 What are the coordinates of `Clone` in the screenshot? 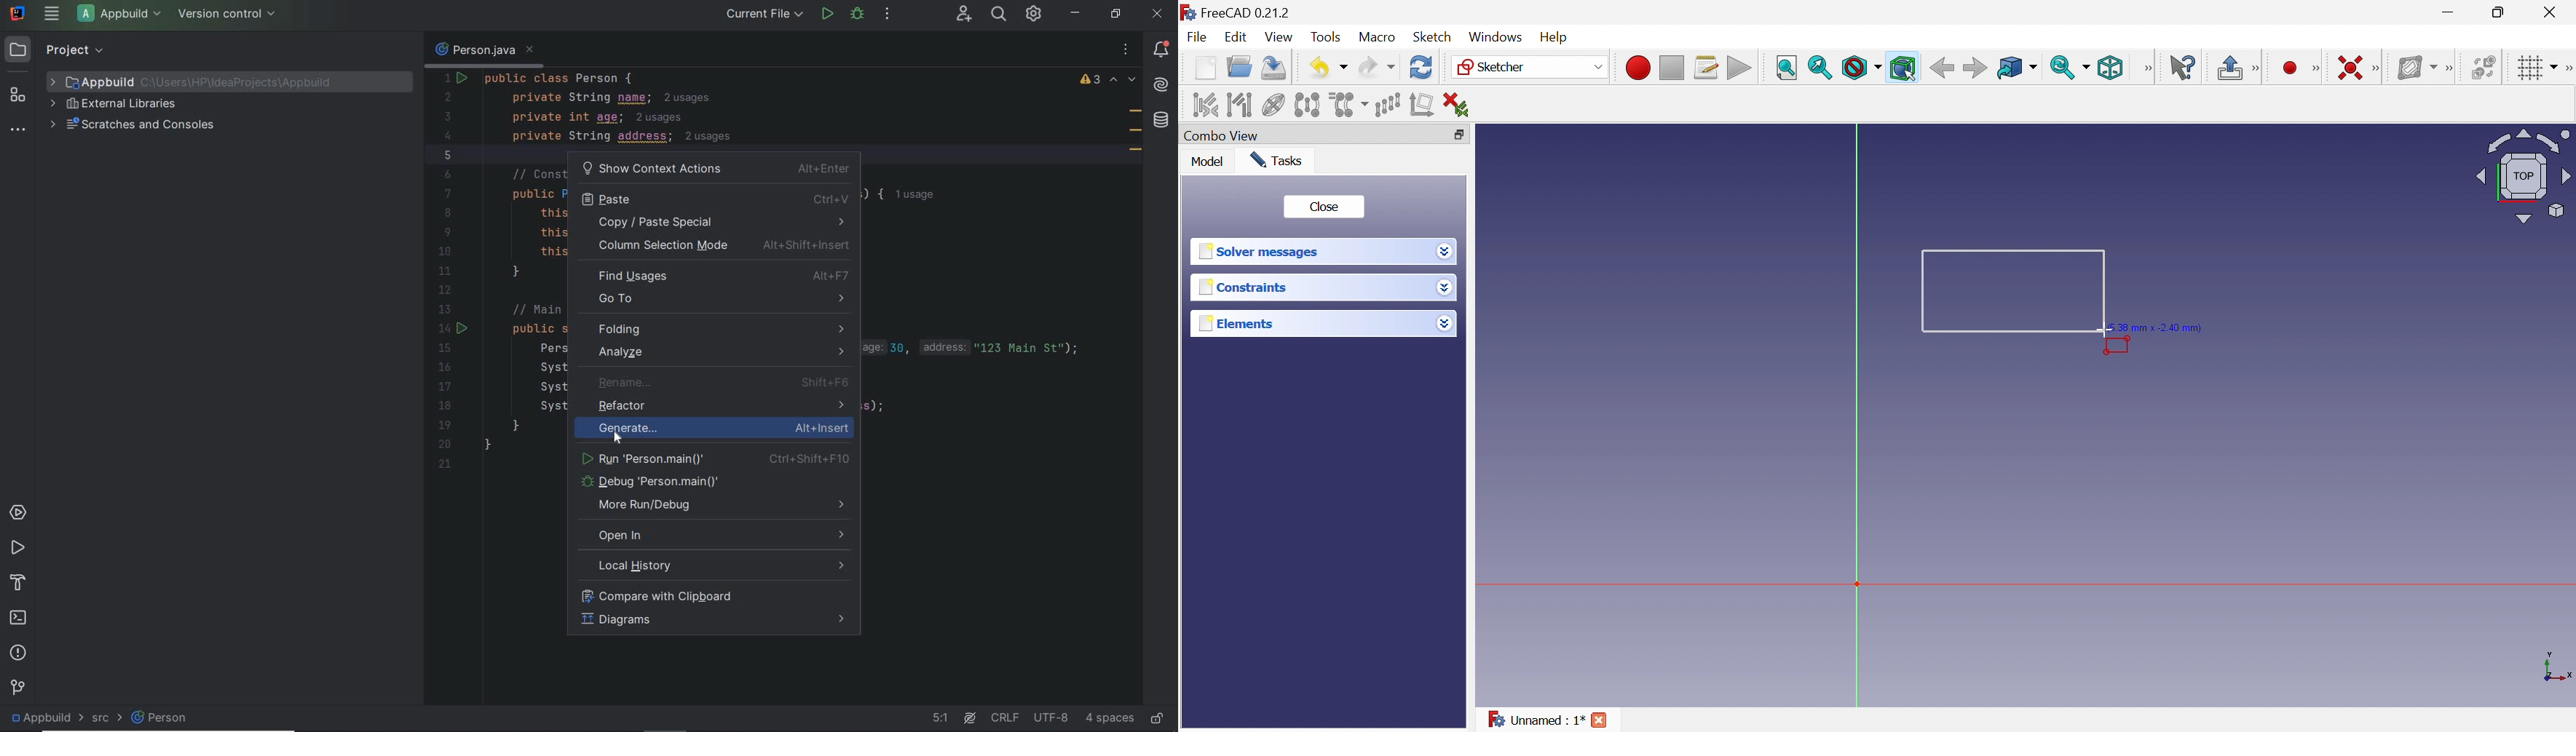 It's located at (1347, 106).